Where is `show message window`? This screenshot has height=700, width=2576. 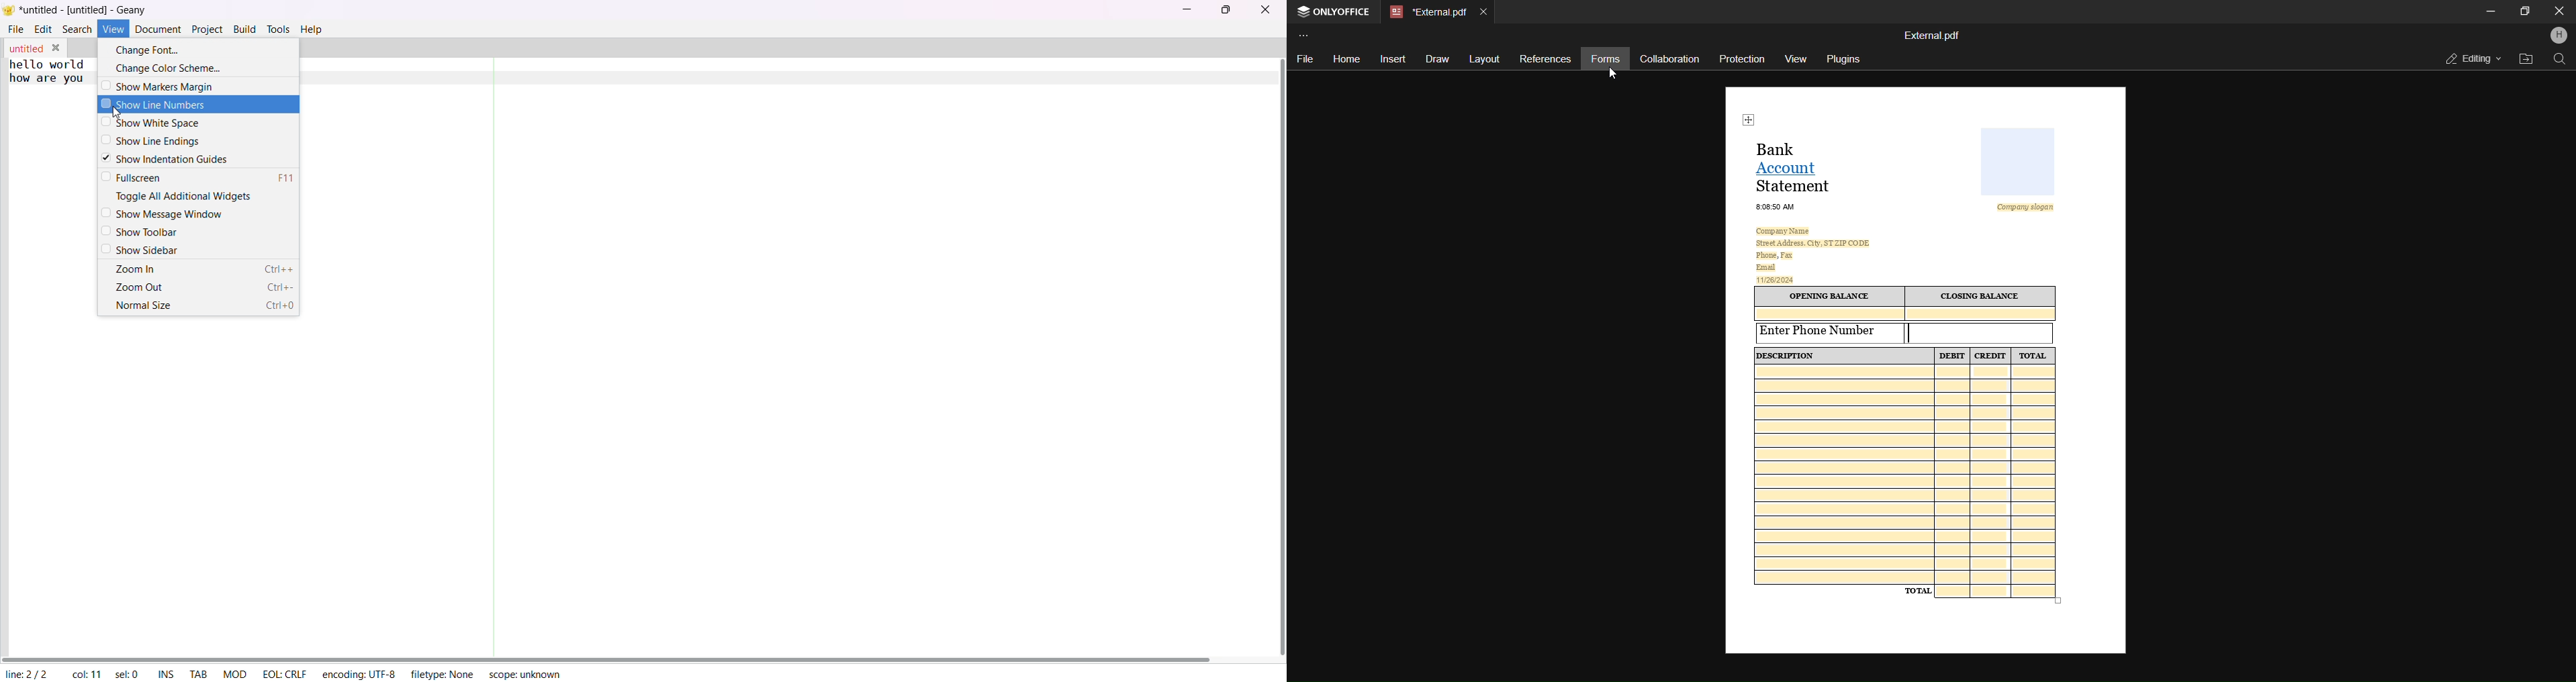 show message window is located at coordinates (163, 213).